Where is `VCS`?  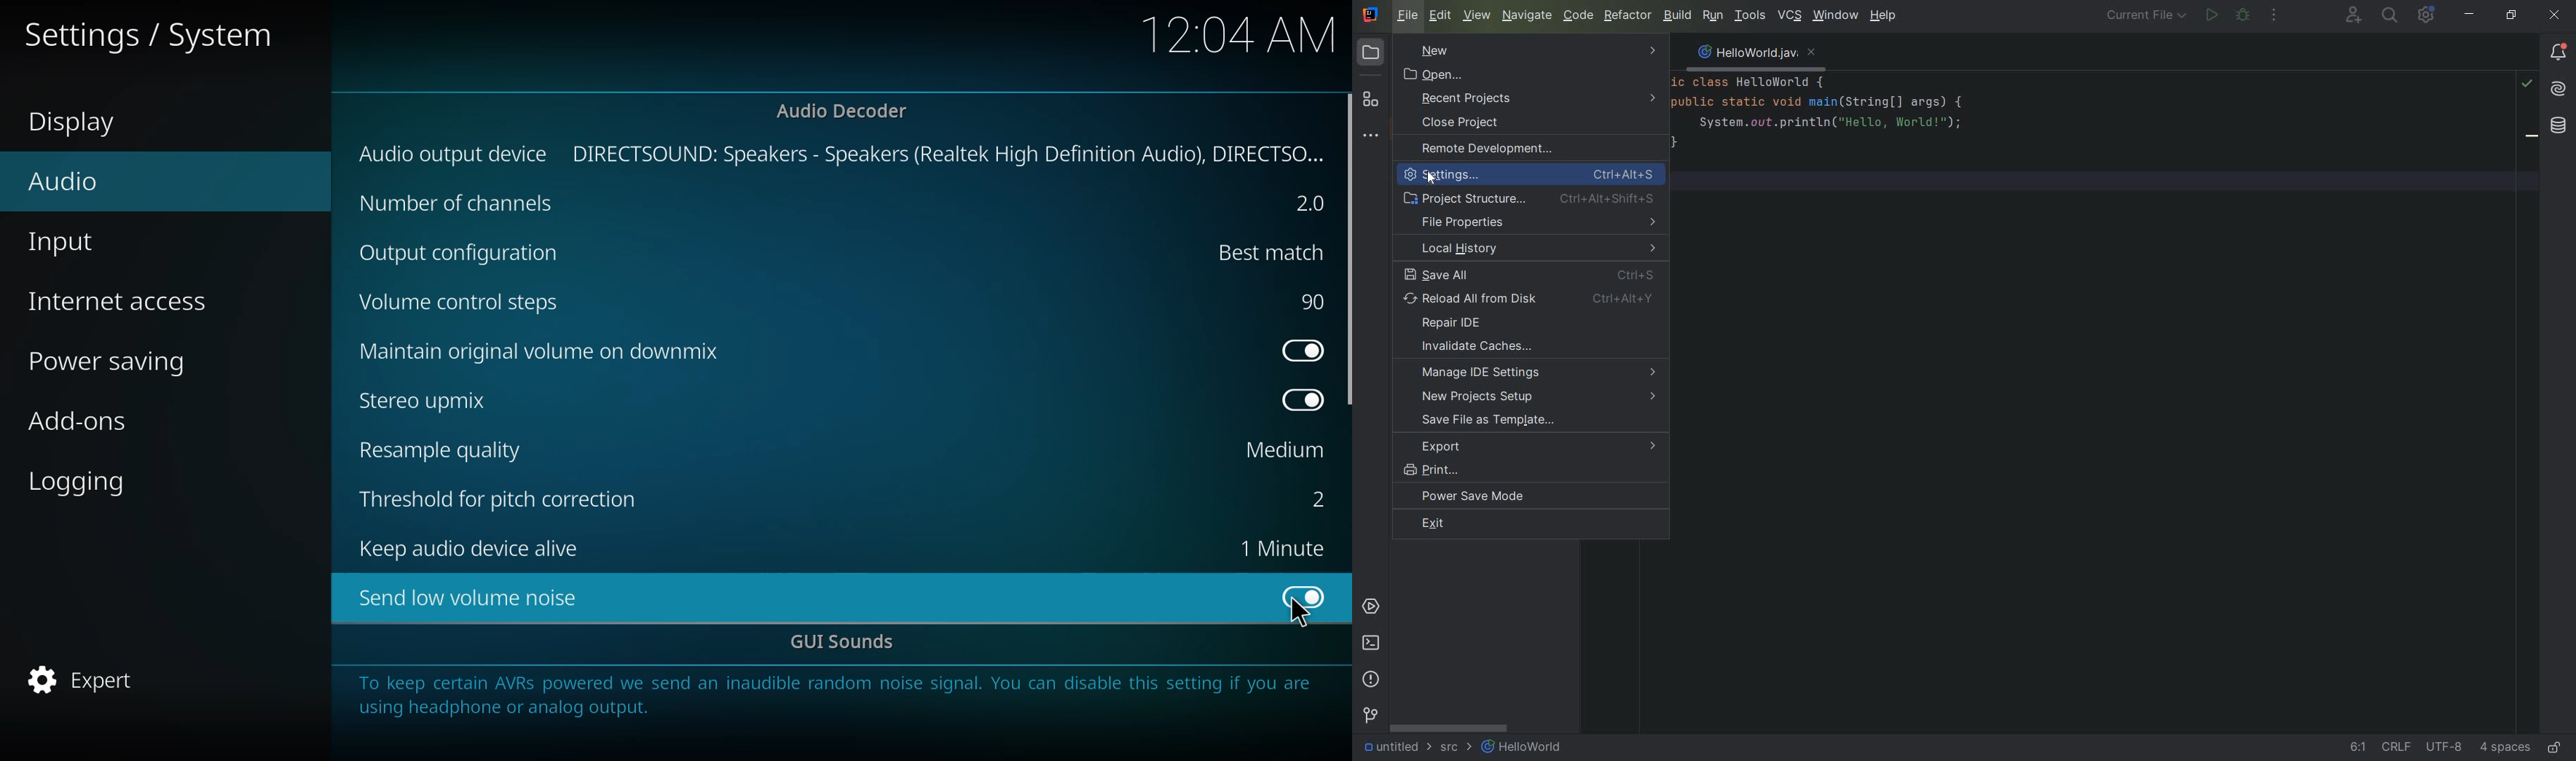 VCS is located at coordinates (1788, 15).